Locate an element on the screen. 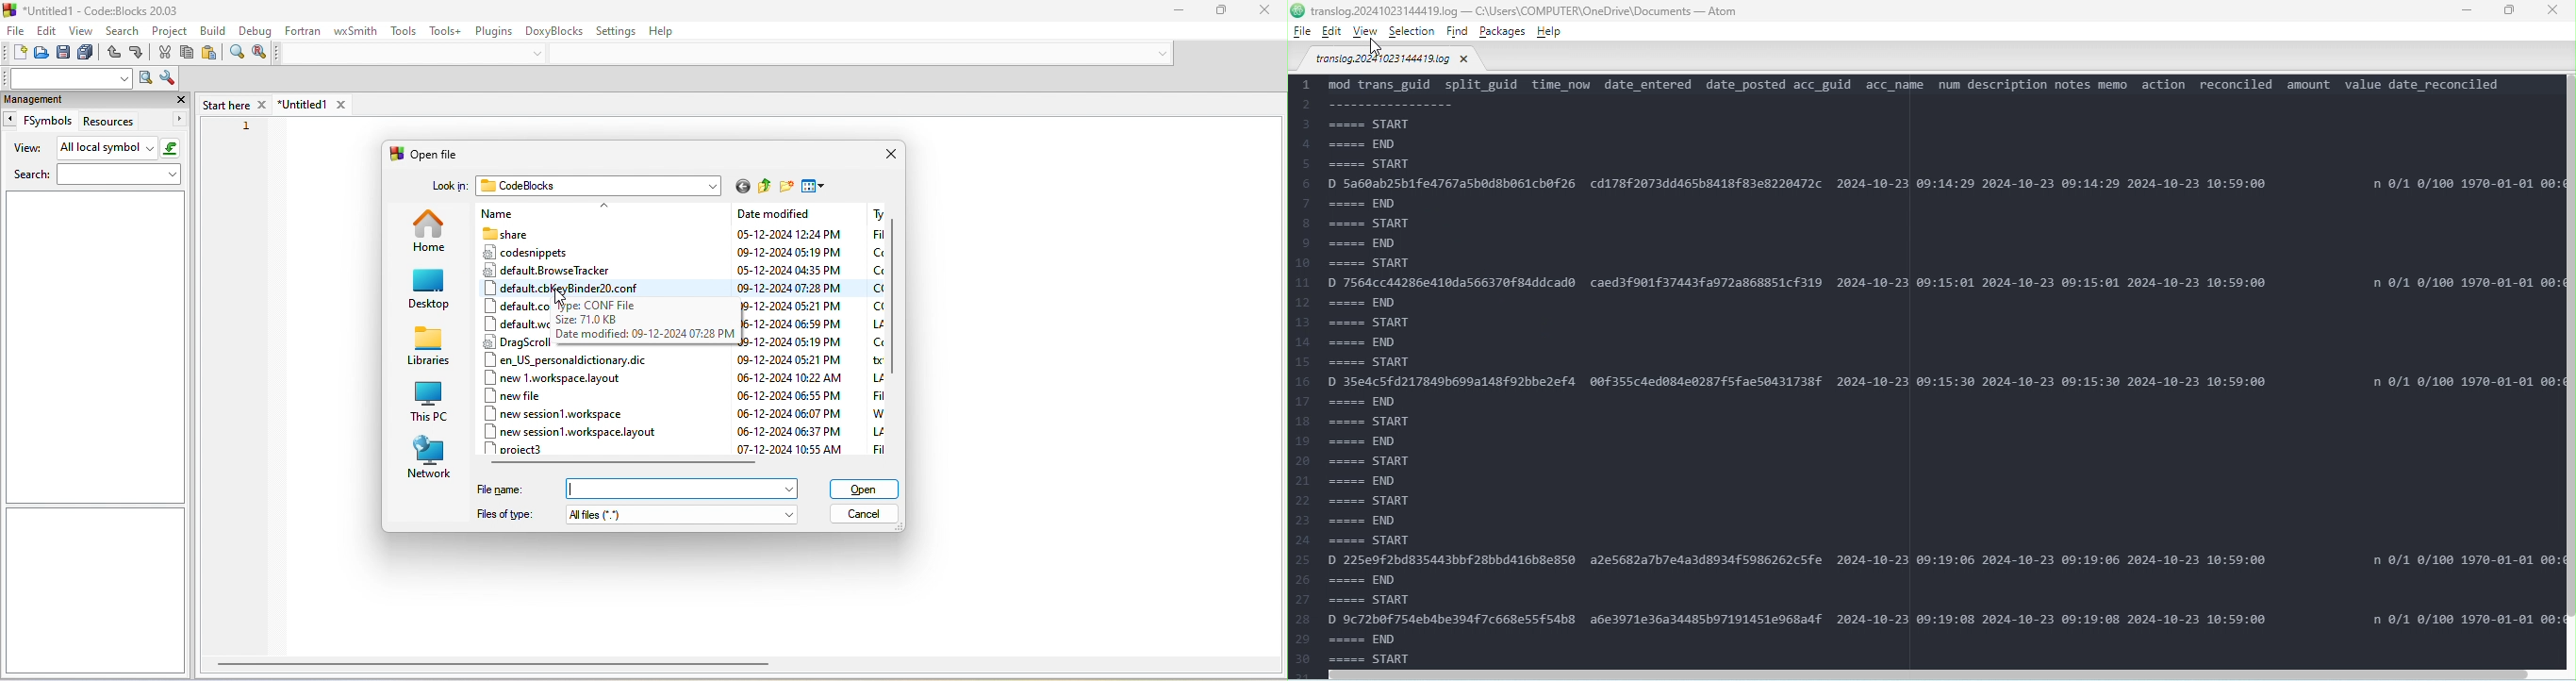 This screenshot has width=2576, height=700. tools is located at coordinates (402, 31).